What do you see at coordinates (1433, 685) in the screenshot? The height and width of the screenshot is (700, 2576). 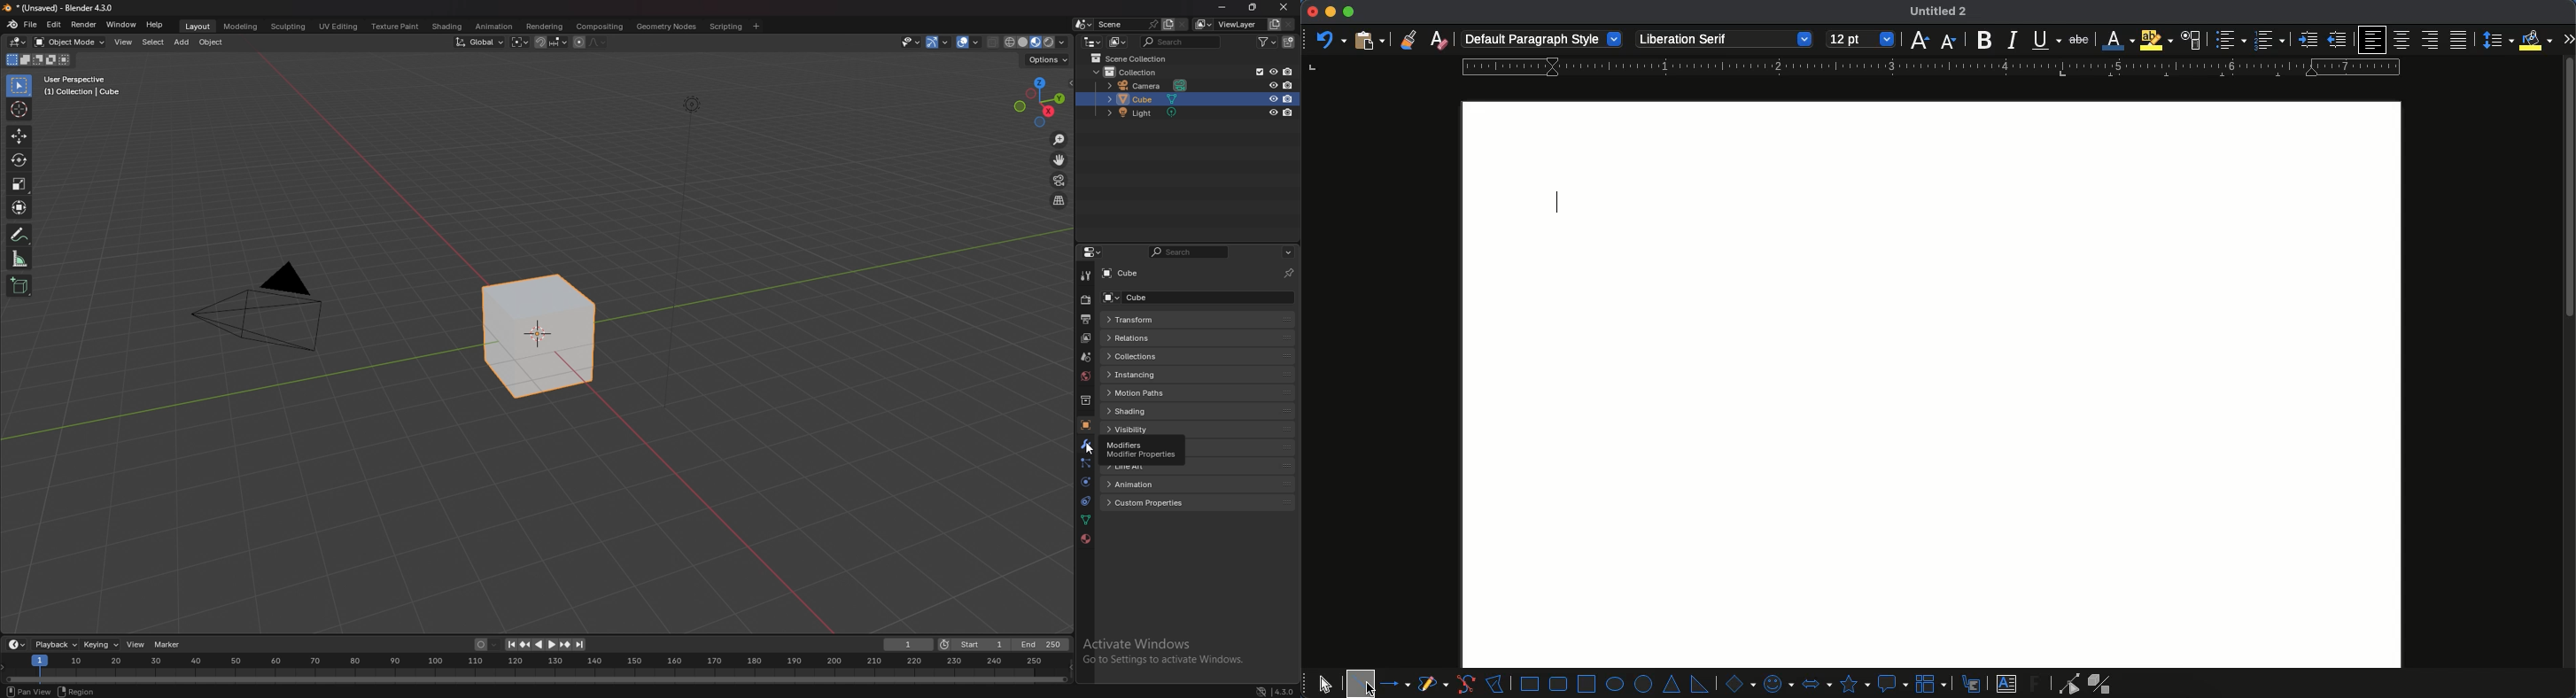 I see `curves and polygons` at bounding box center [1433, 685].